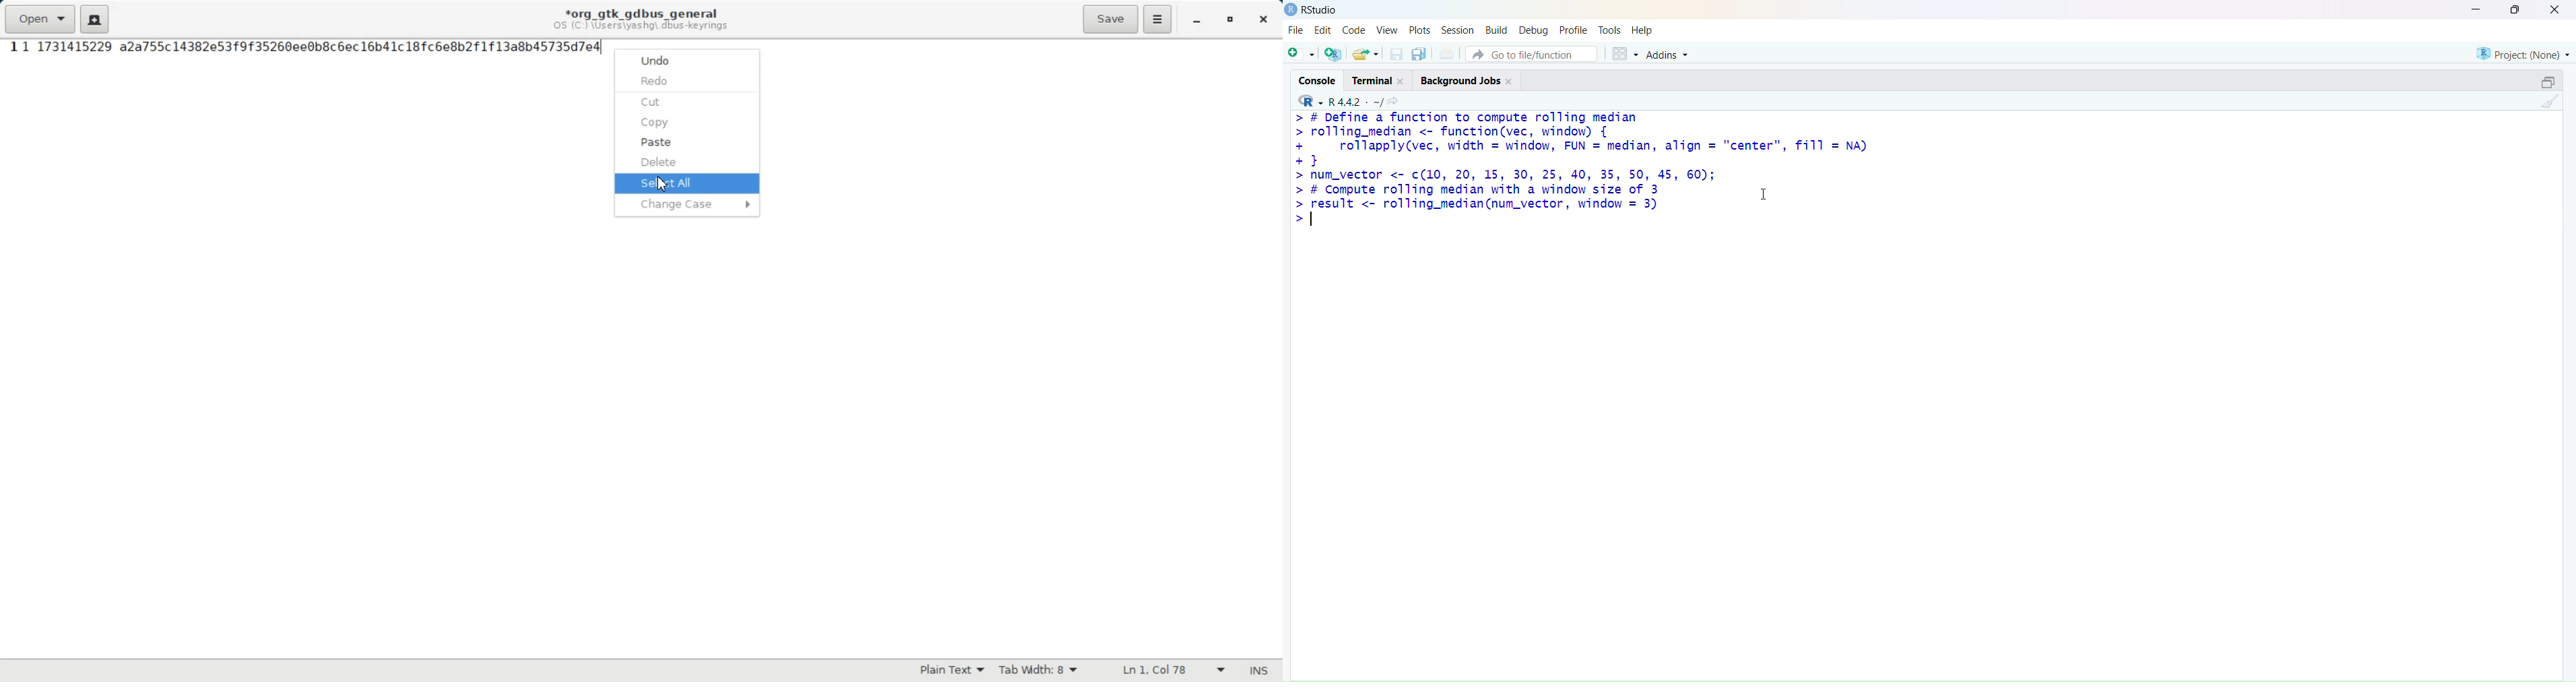 The image size is (2576, 700). Describe the element at coordinates (12, 47) in the screenshot. I see `Line Number` at that location.